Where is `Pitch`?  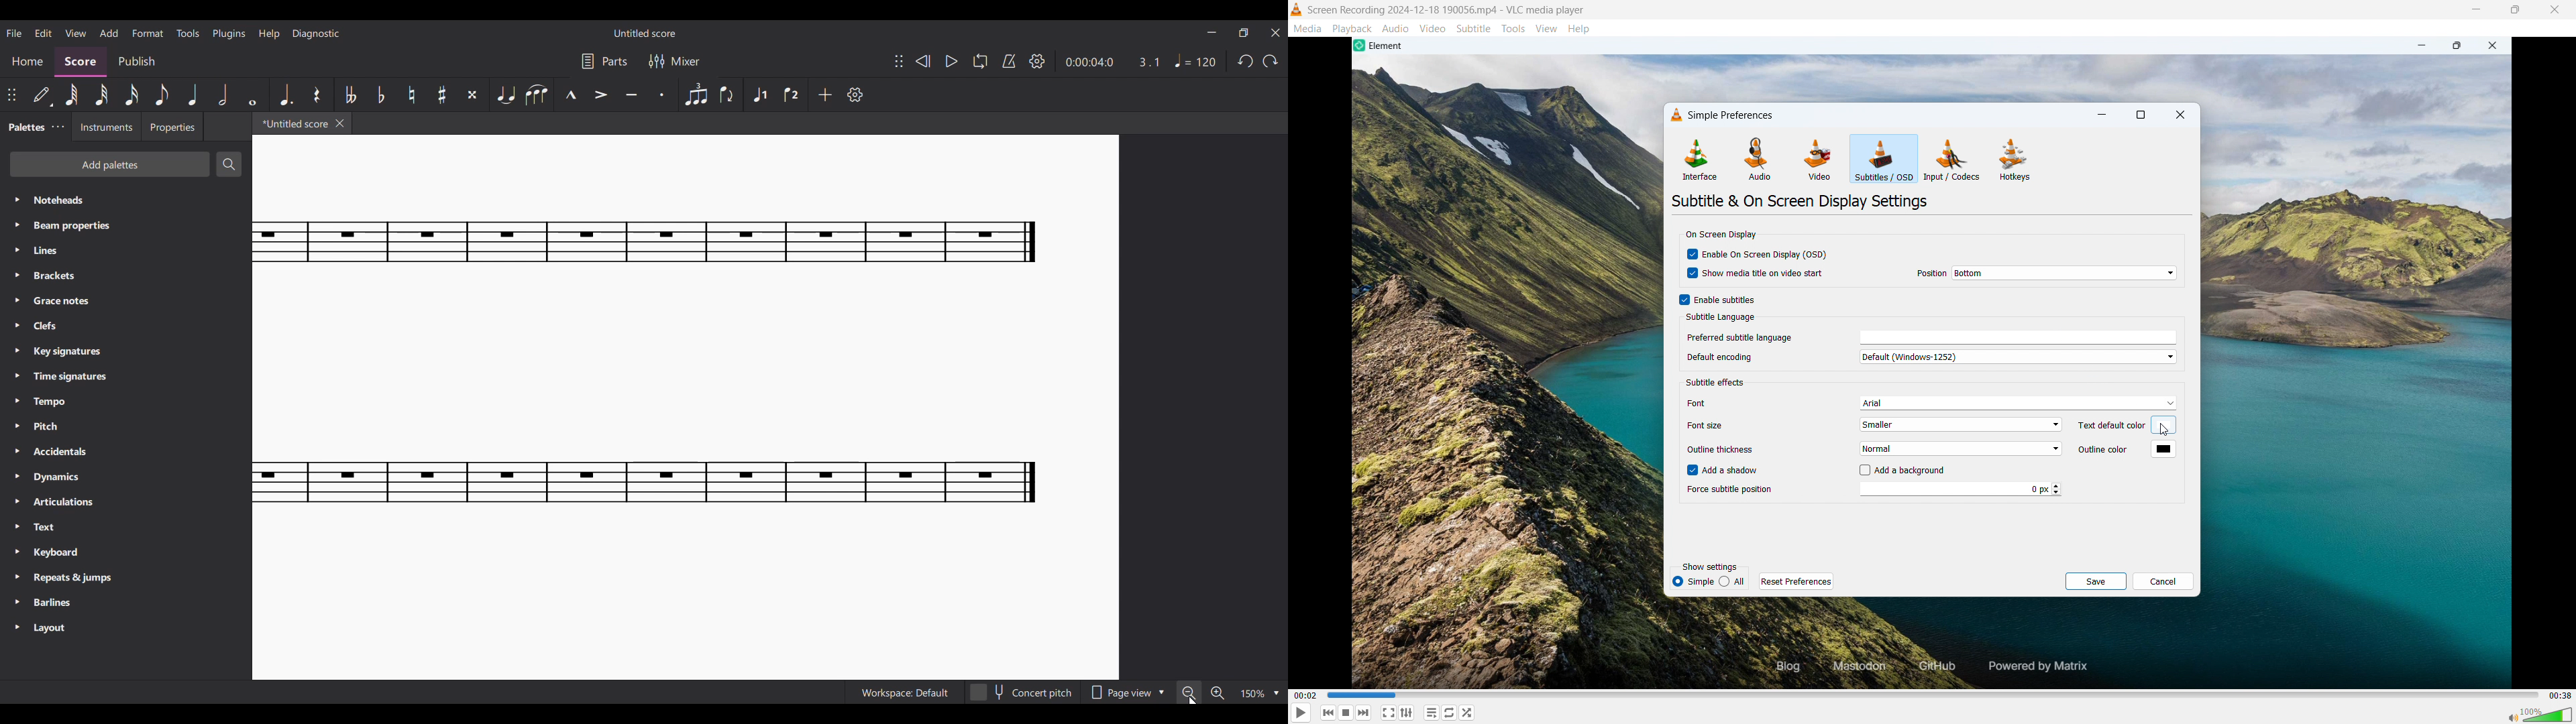
Pitch is located at coordinates (125, 426).